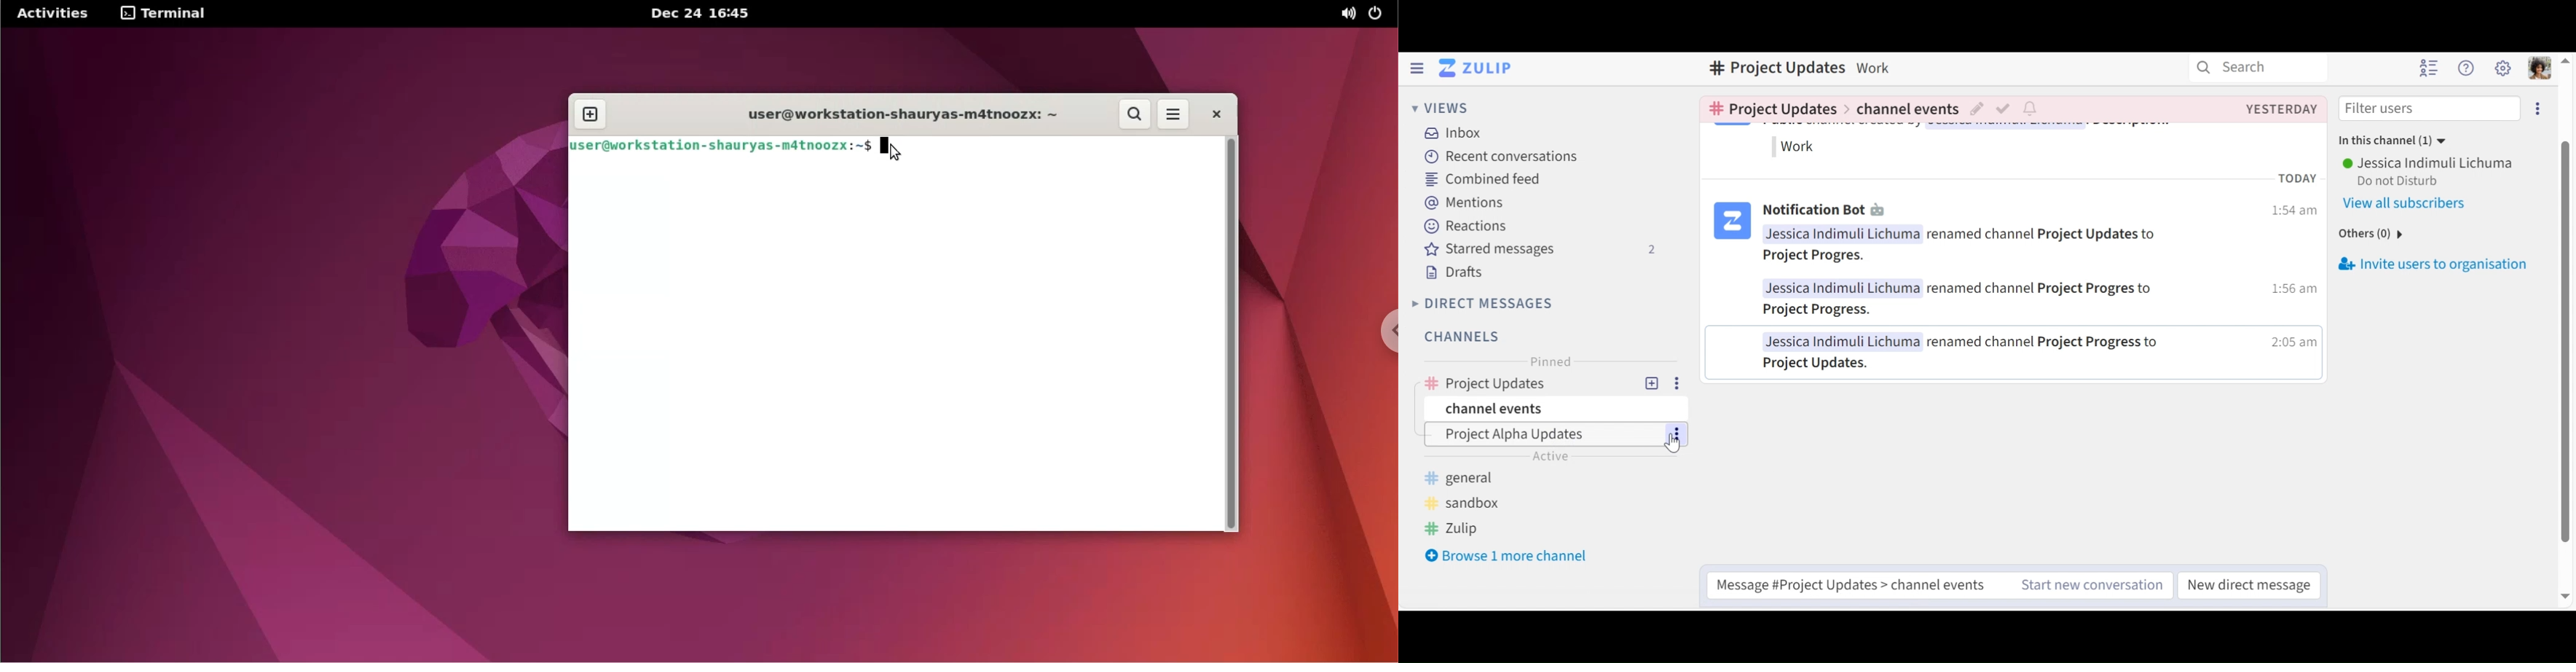 The width and height of the screenshot is (2576, 672). What do you see at coordinates (2405, 180) in the screenshot?
I see `Do not Disturb` at bounding box center [2405, 180].